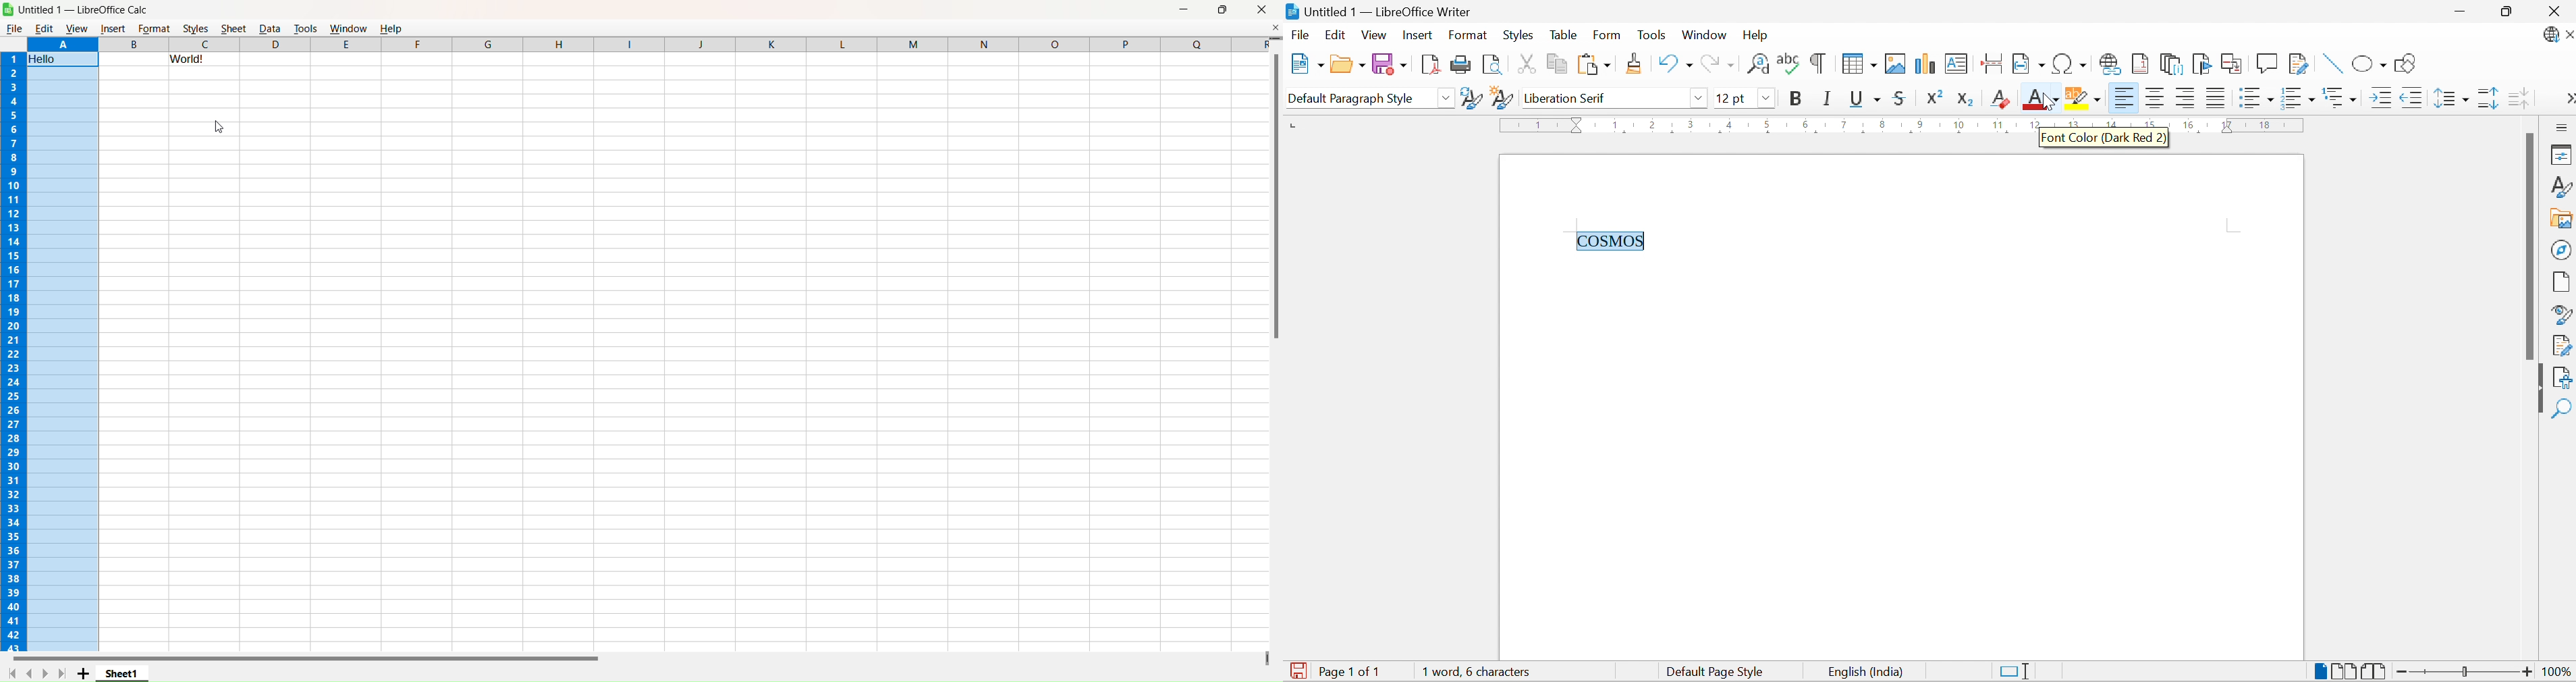 Image resolution: width=2576 pixels, height=700 pixels. Describe the element at coordinates (221, 127) in the screenshot. I see `cursor` at that location.